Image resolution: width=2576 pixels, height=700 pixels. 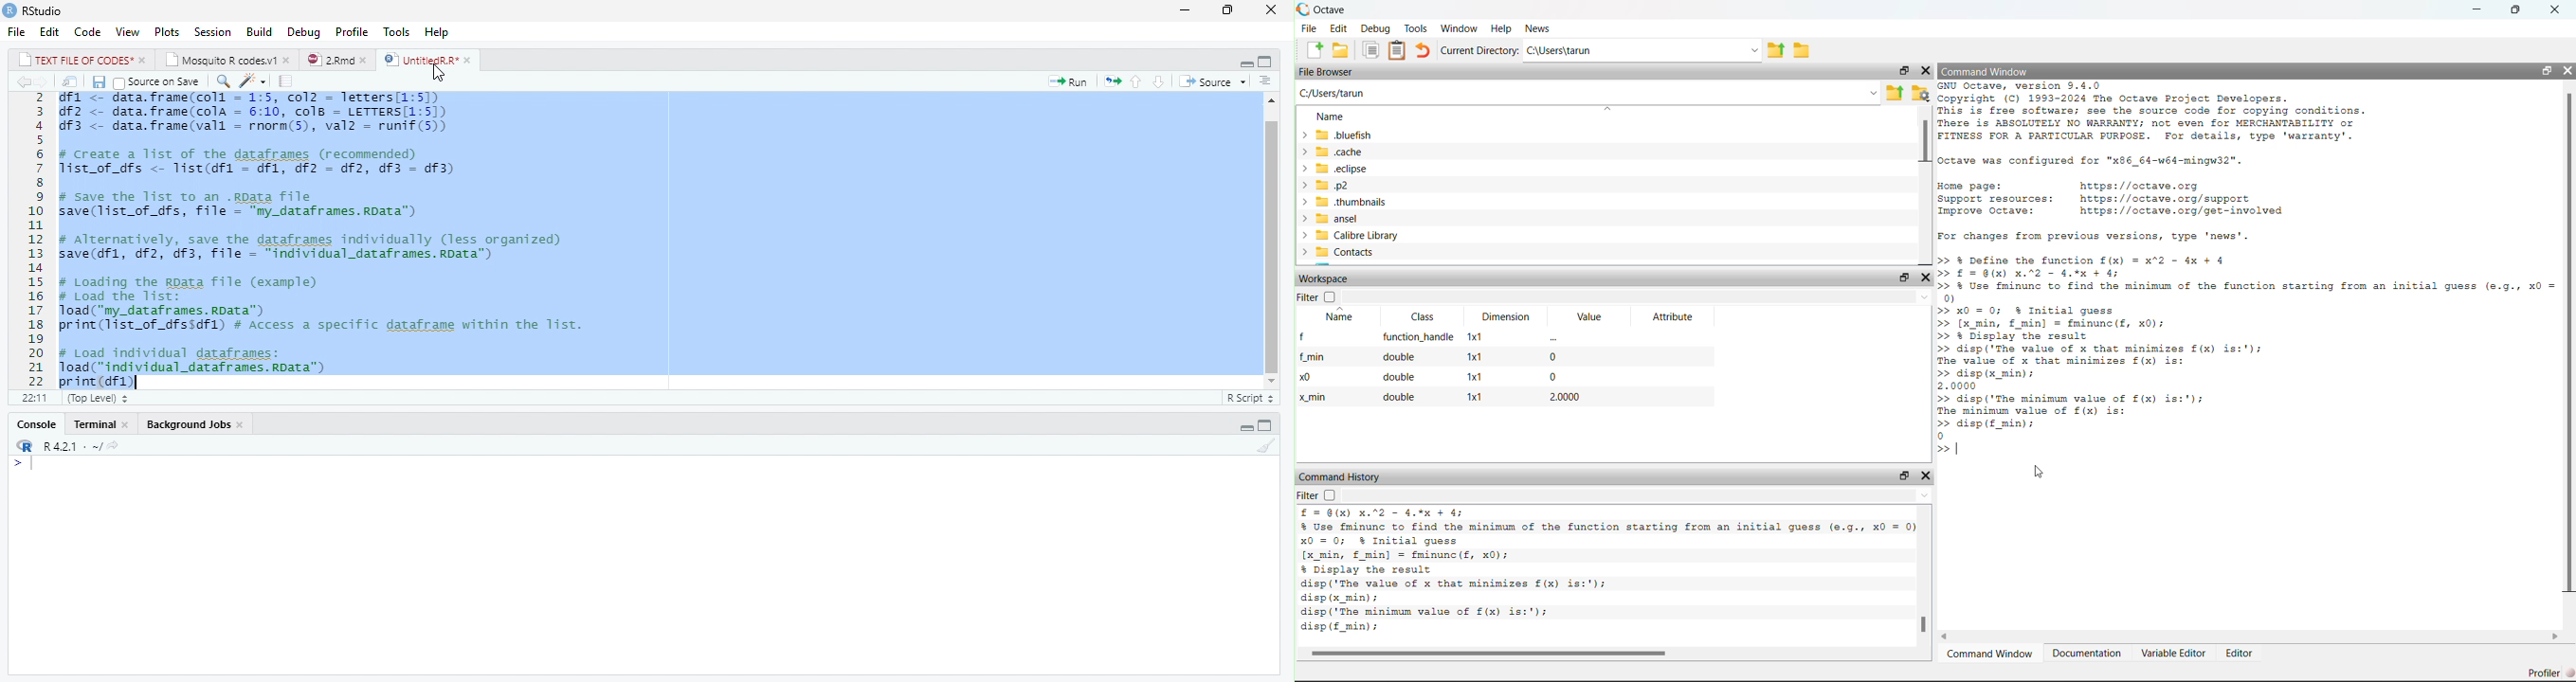 I want to click on Help, so click(x=438, y=32).